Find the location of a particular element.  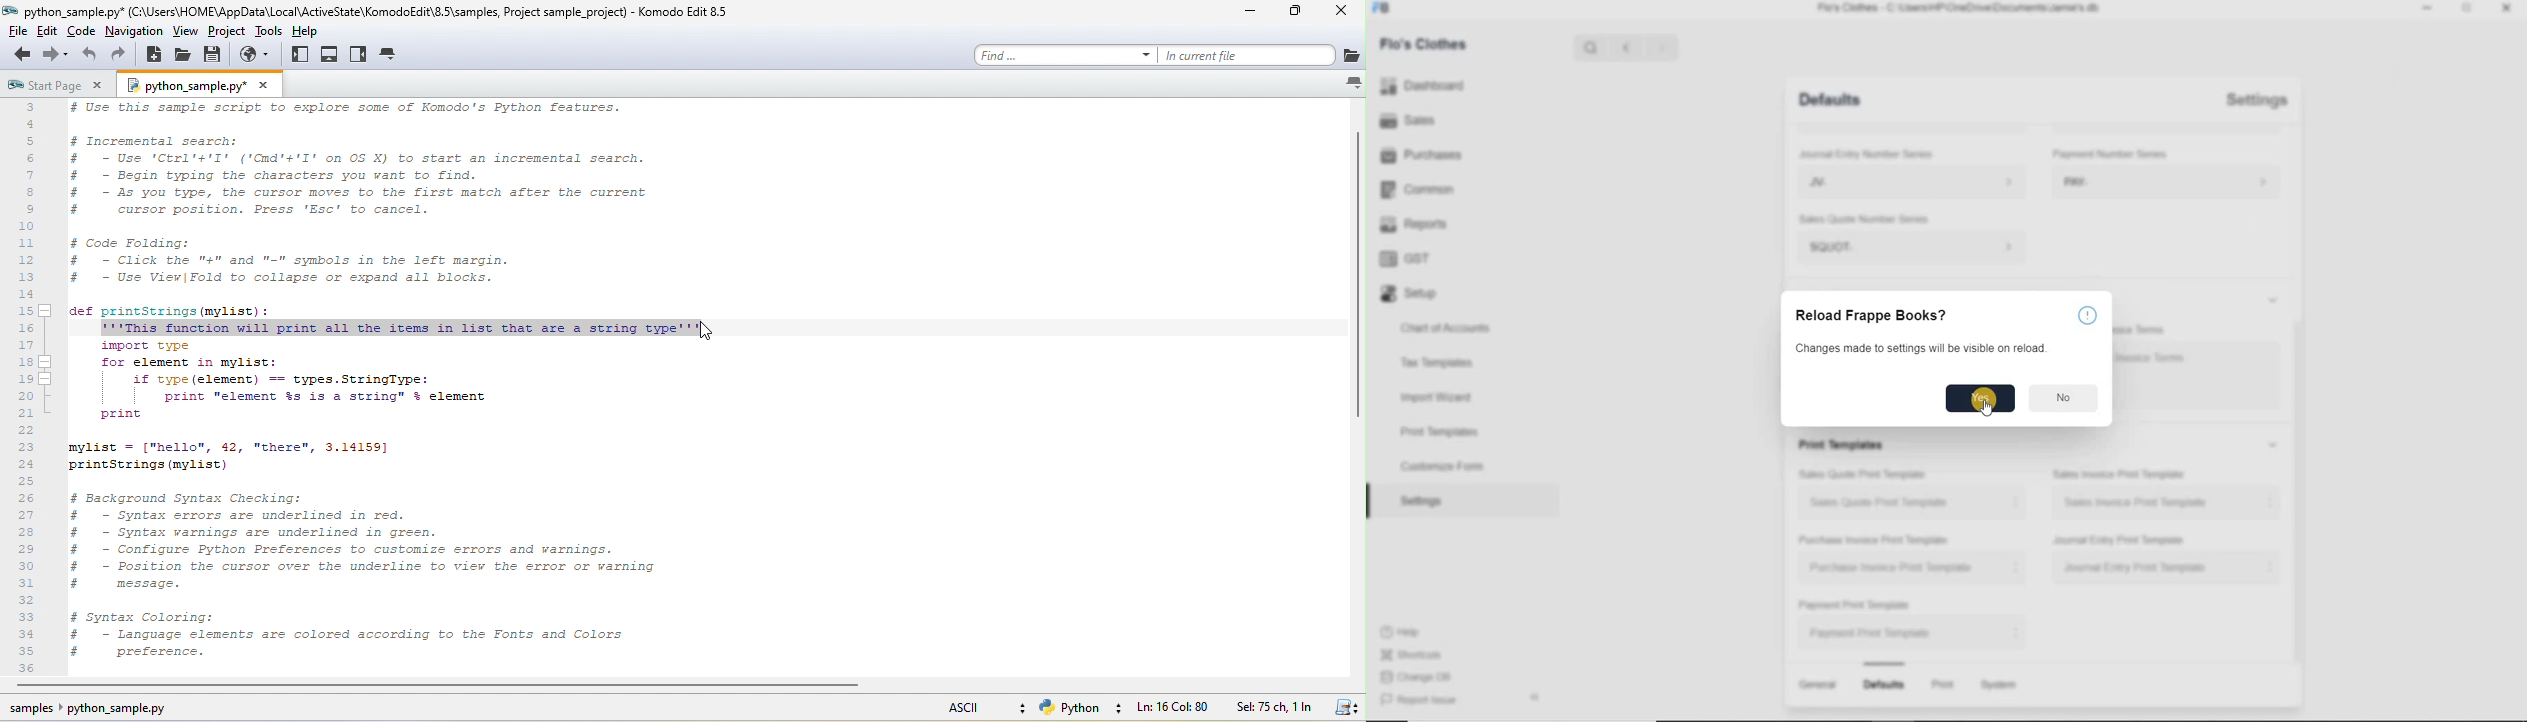

minimize is located at coordinates (1255, 12).